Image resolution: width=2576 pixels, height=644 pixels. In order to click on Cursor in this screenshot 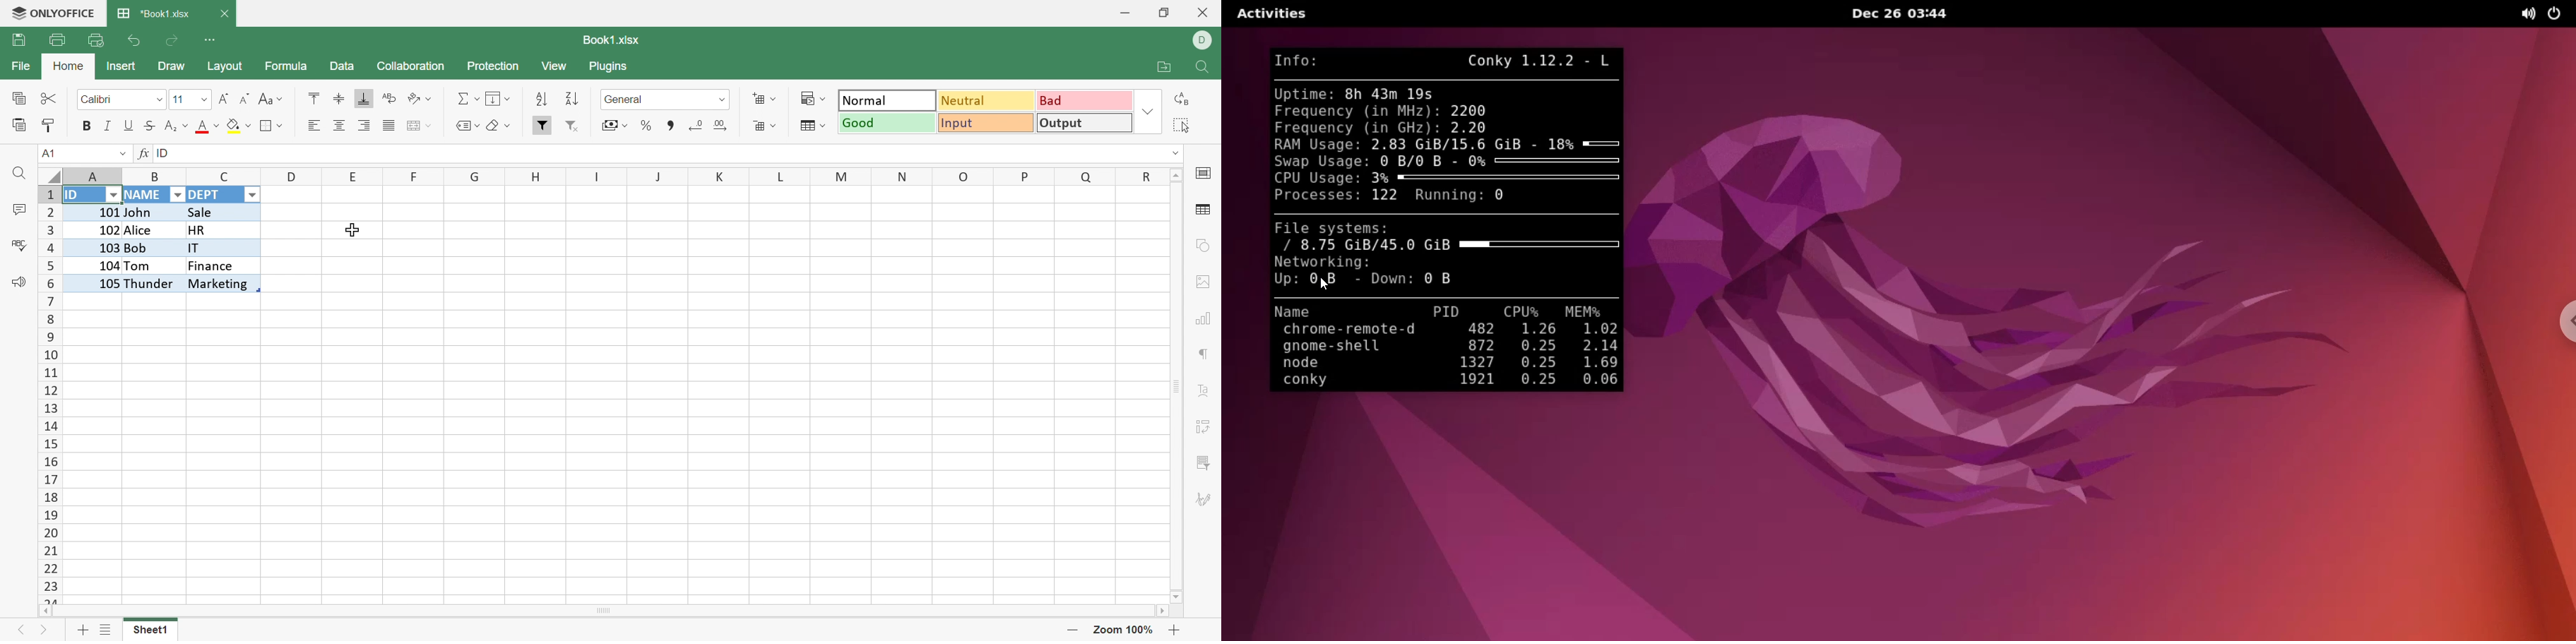, I will do `click(354, 228)`.